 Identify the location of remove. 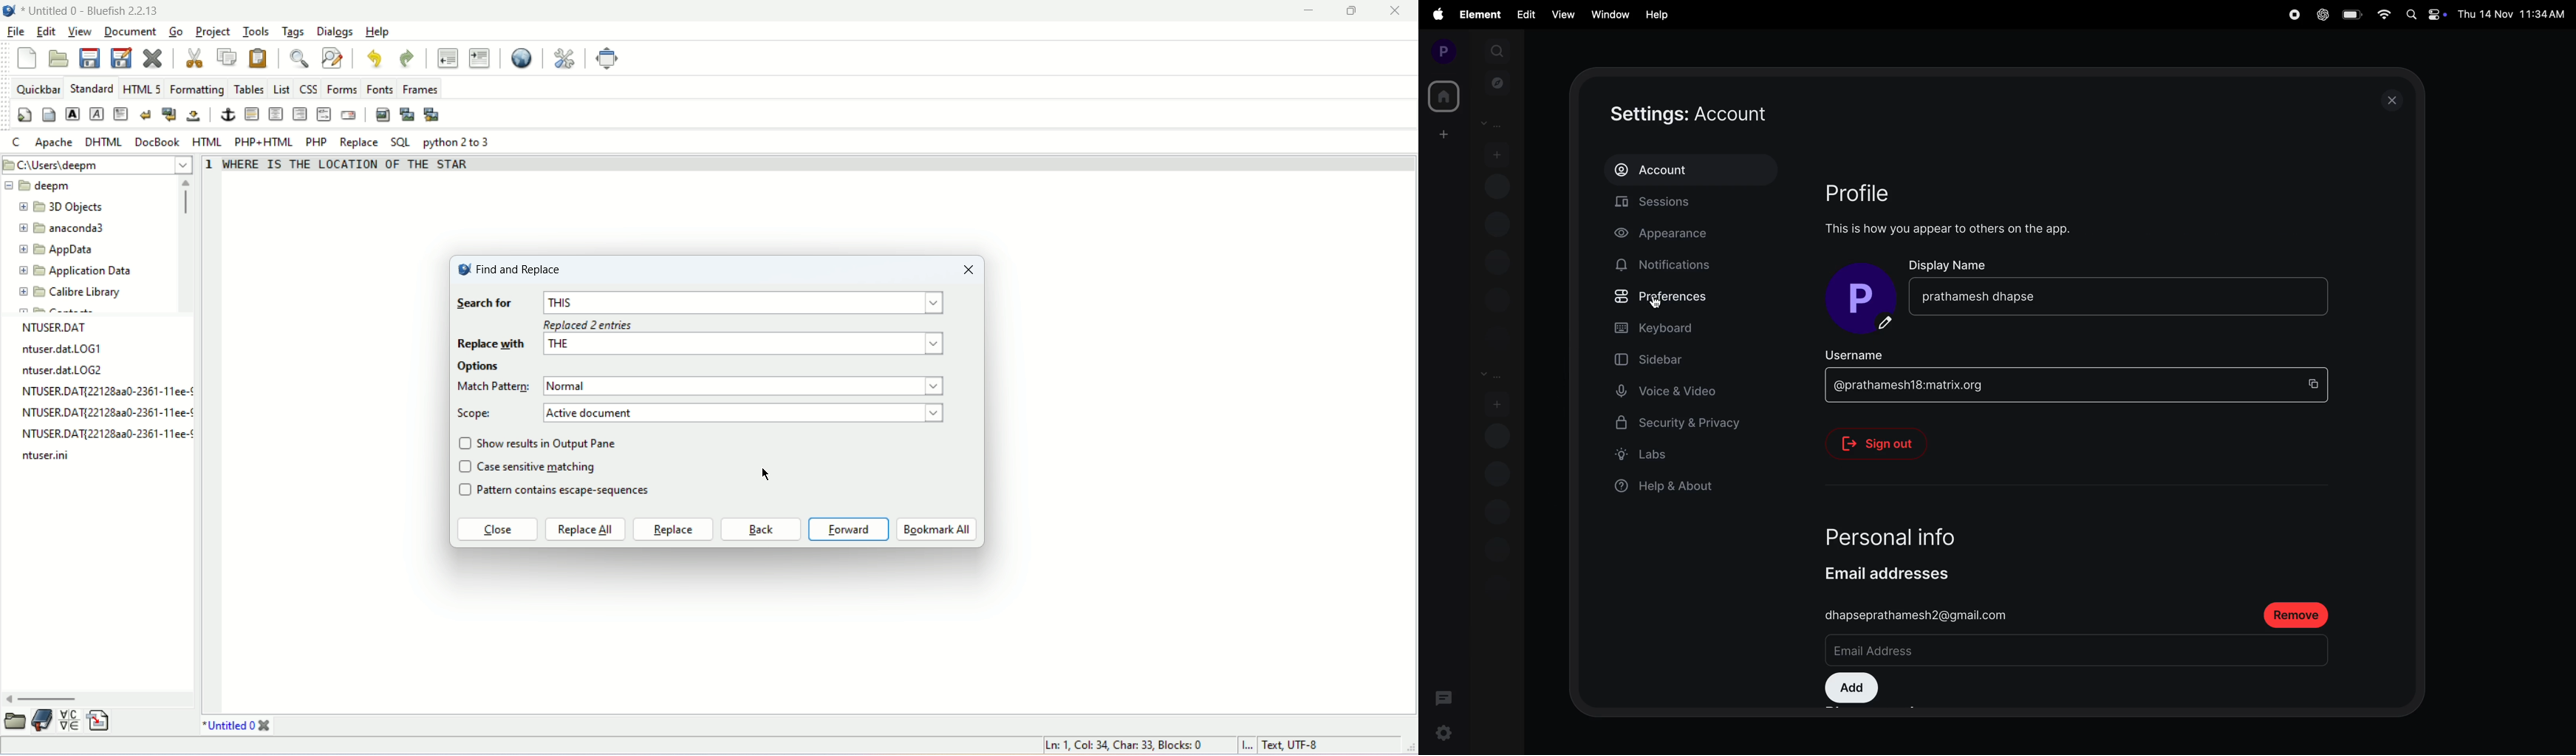
(2298, 614).